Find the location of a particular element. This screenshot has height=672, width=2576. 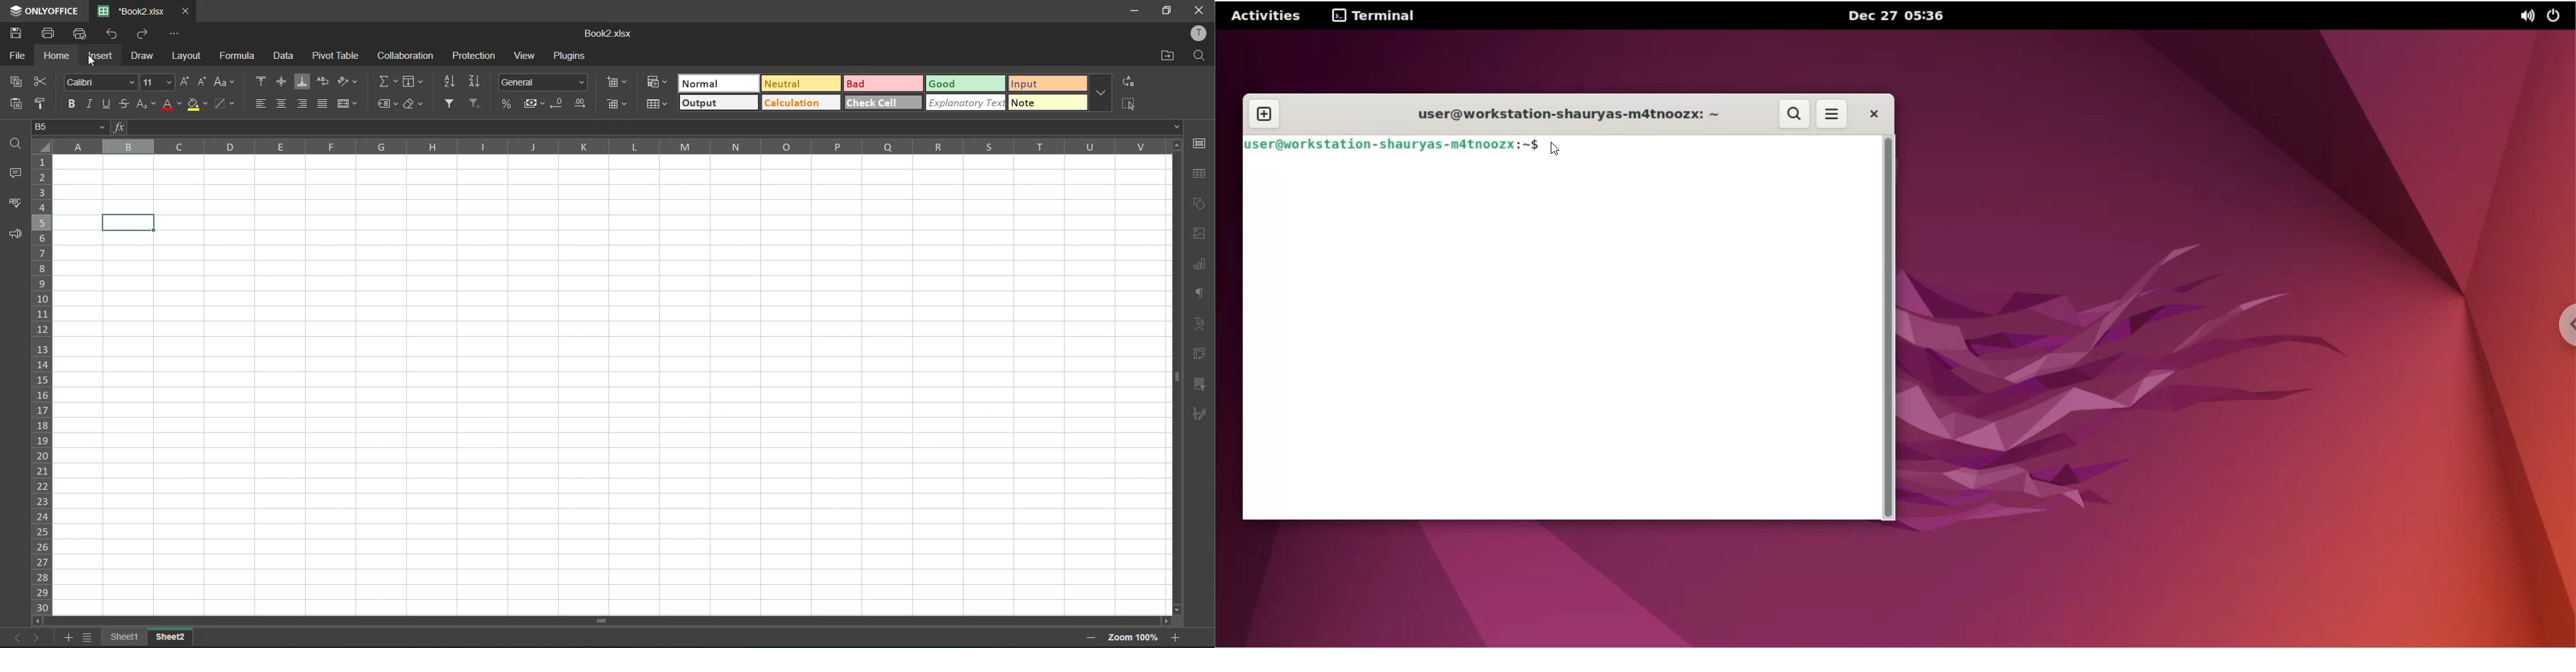

note is located at coordinates (1045, 103).